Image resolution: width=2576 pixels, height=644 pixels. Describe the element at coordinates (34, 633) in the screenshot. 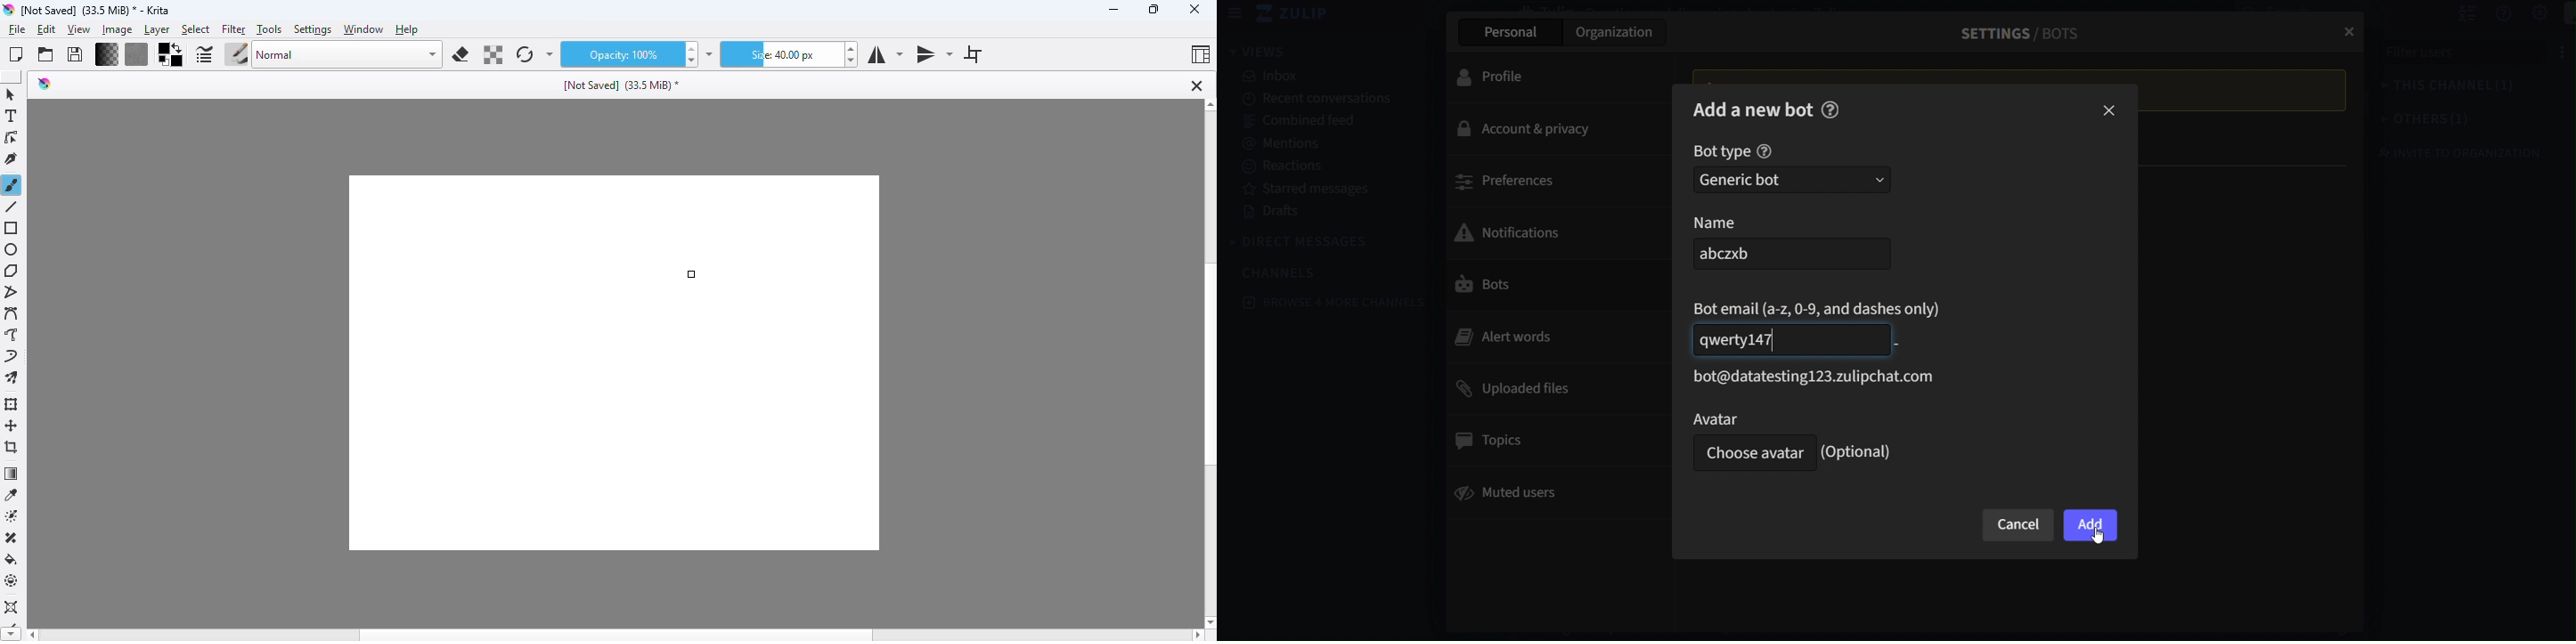

I see `Scroll left` at that location.